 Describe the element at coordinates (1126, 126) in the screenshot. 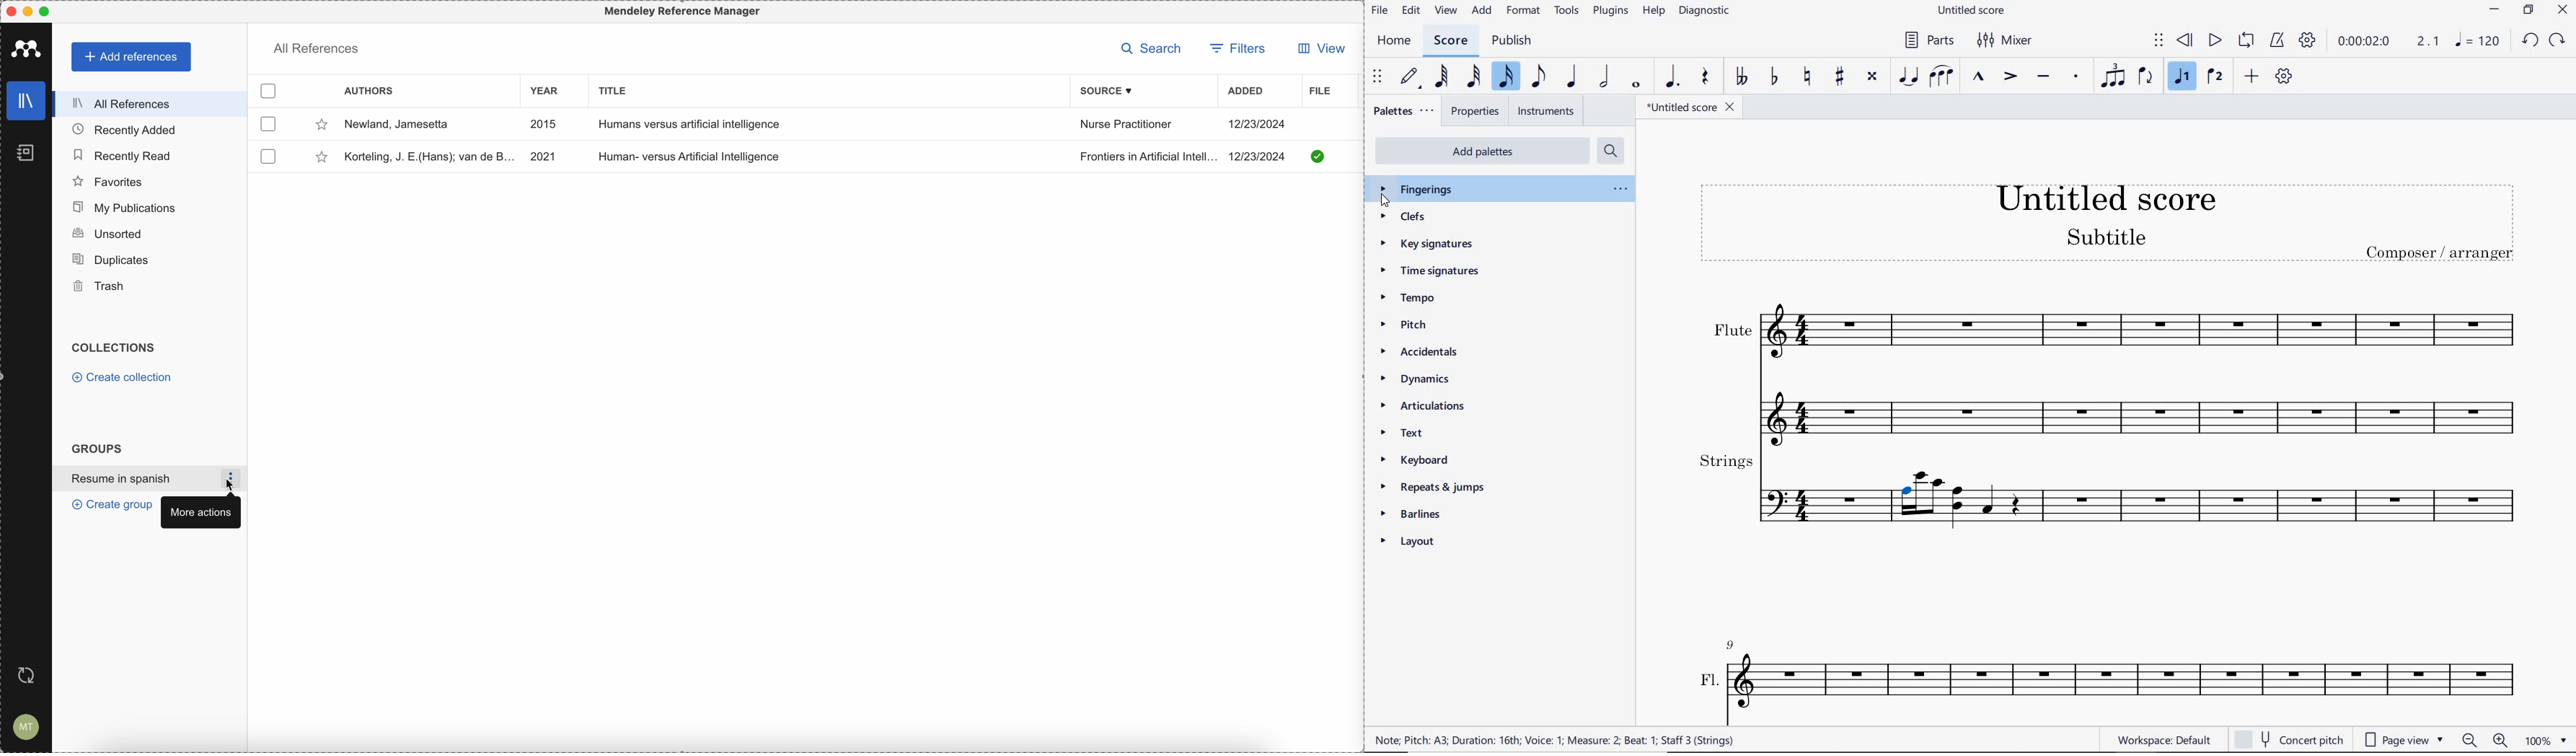

I see `Nurse Practioner` at that location.